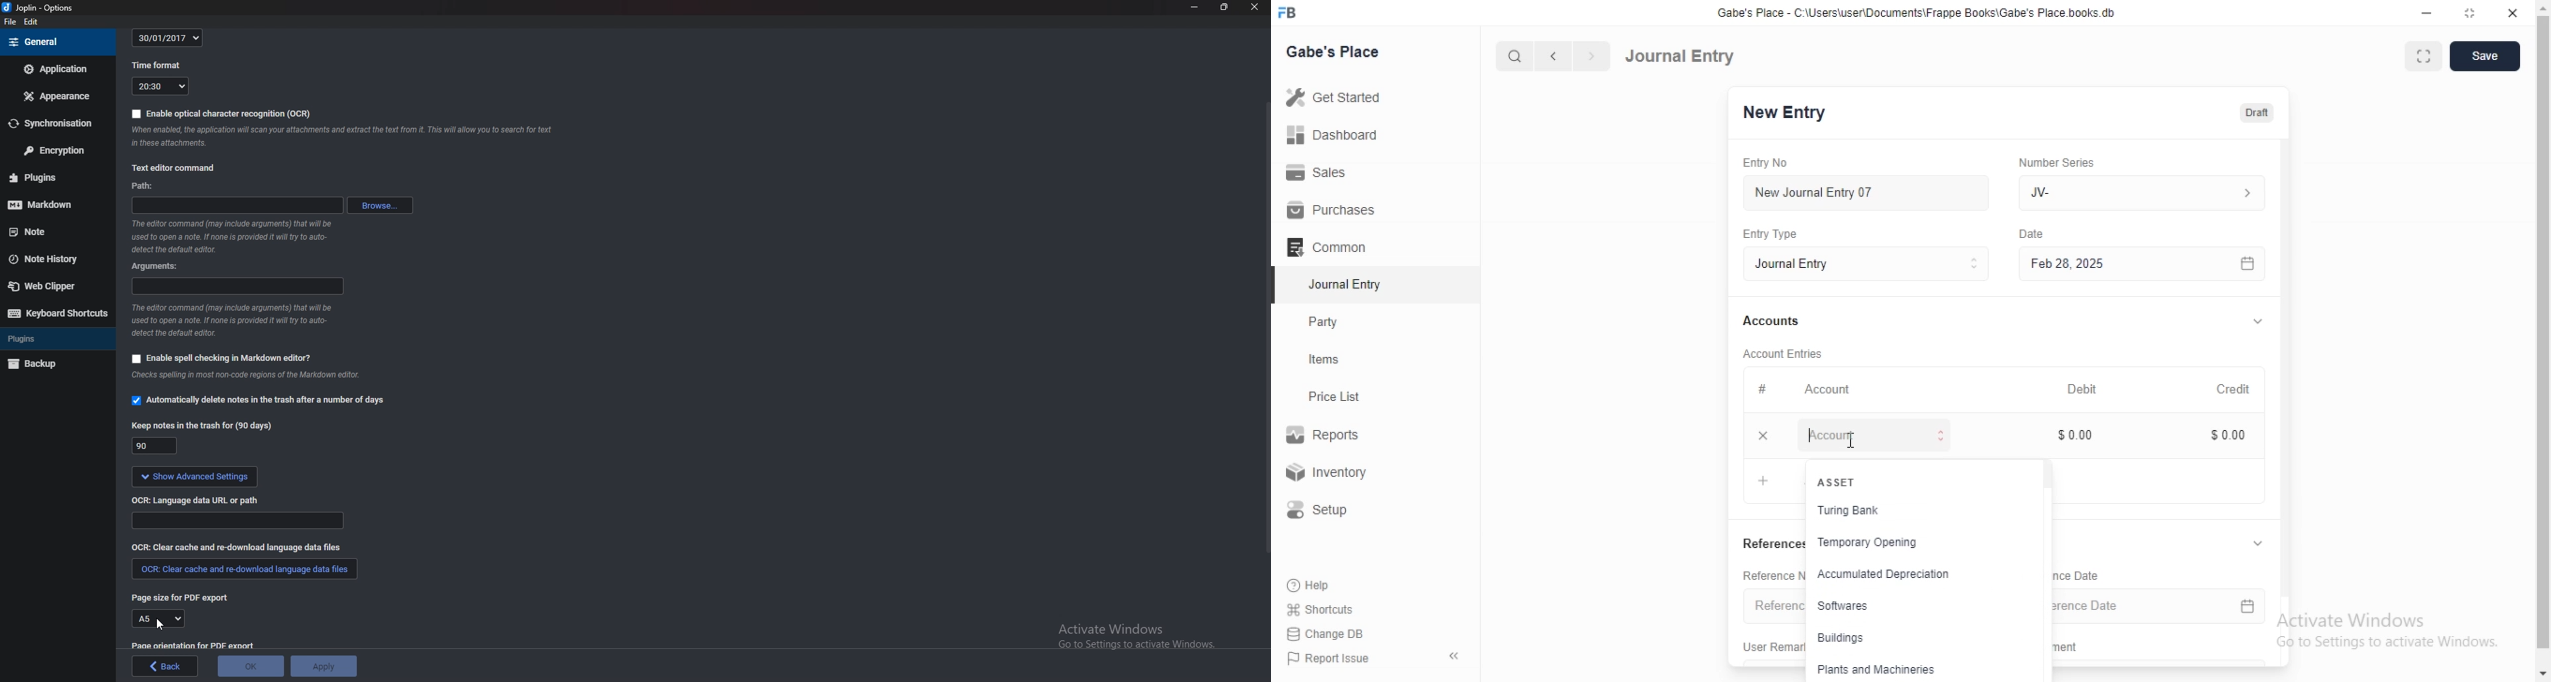  Describe the element at coordinates (379, 205) in the screenshot. I see `browse` at that location.